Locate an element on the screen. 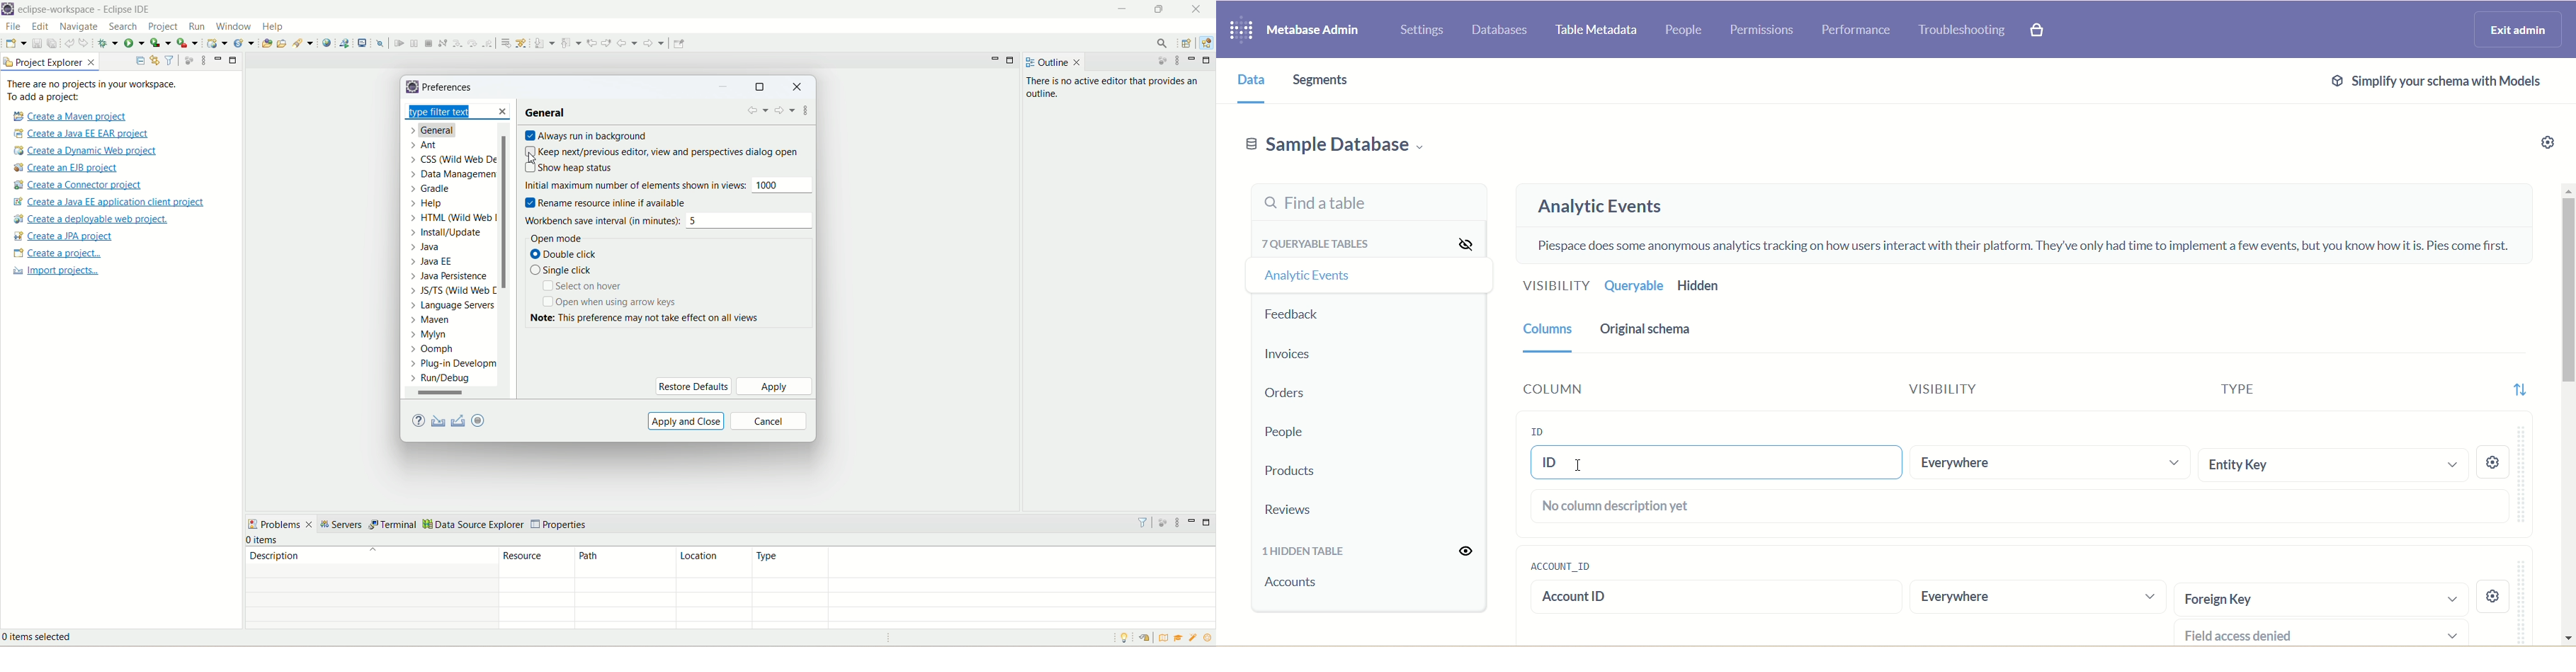 This screenshot has height=672, width=2576. coverage is located at coordinates (160, 42).